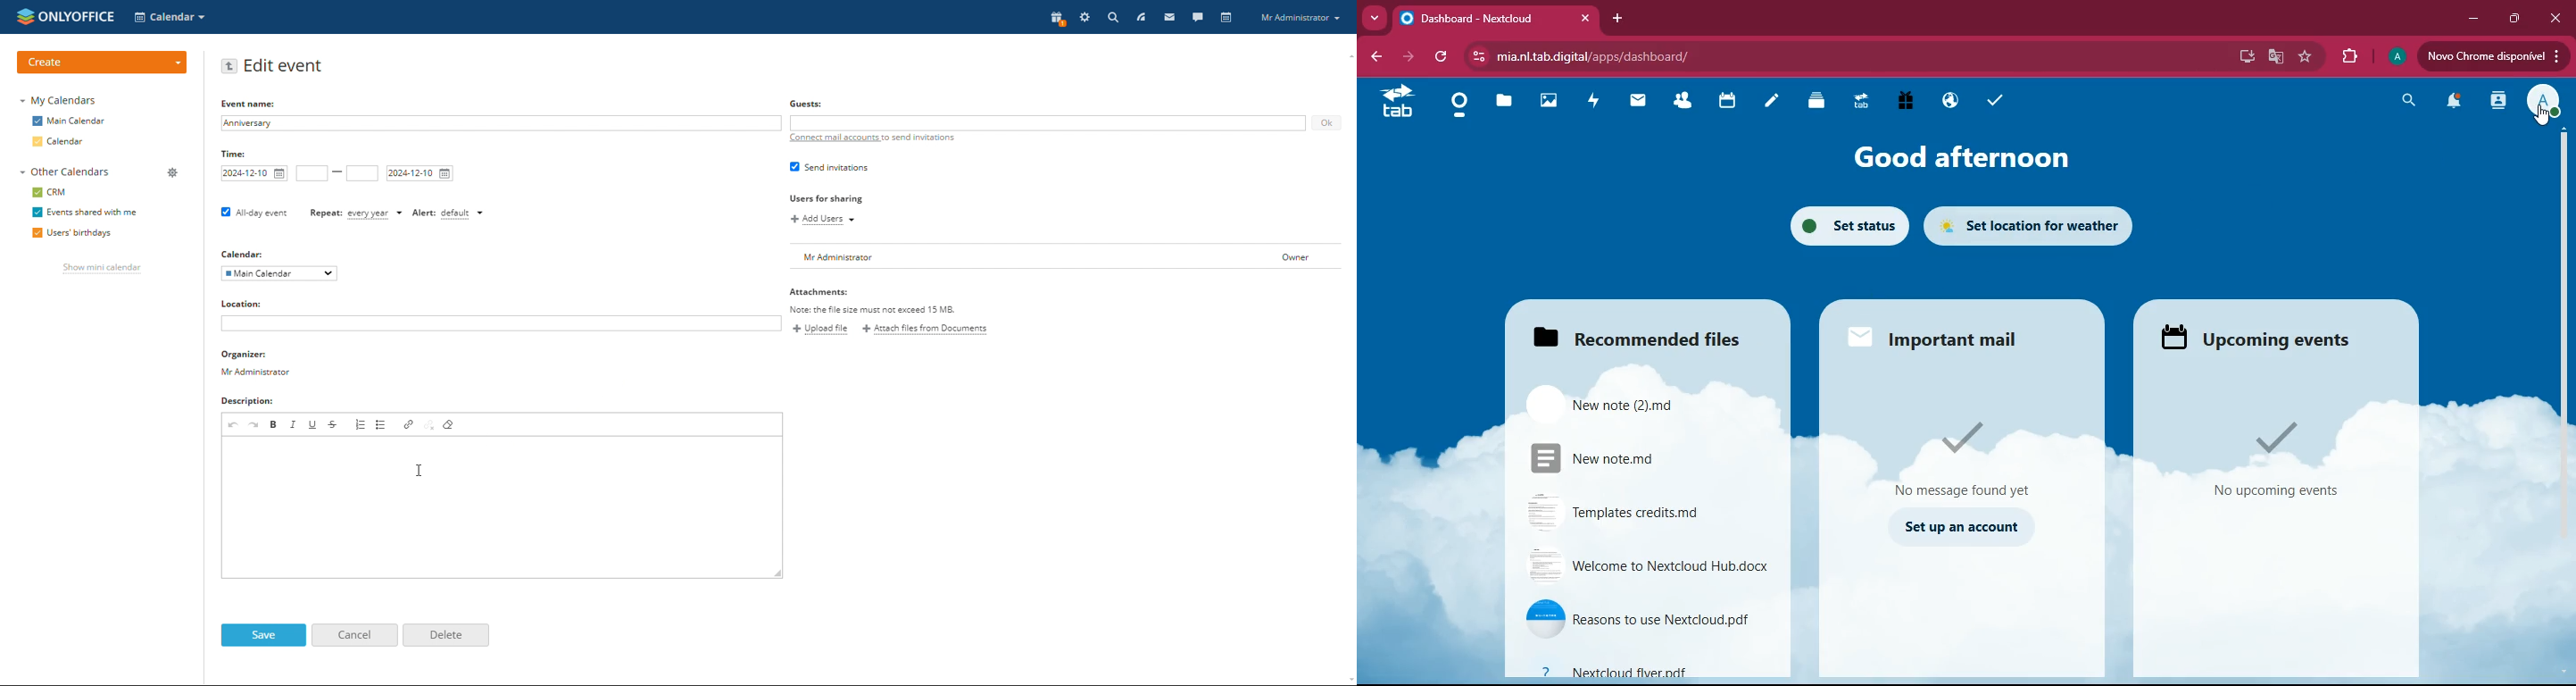  I want to click on tab, so click(1397, 105).